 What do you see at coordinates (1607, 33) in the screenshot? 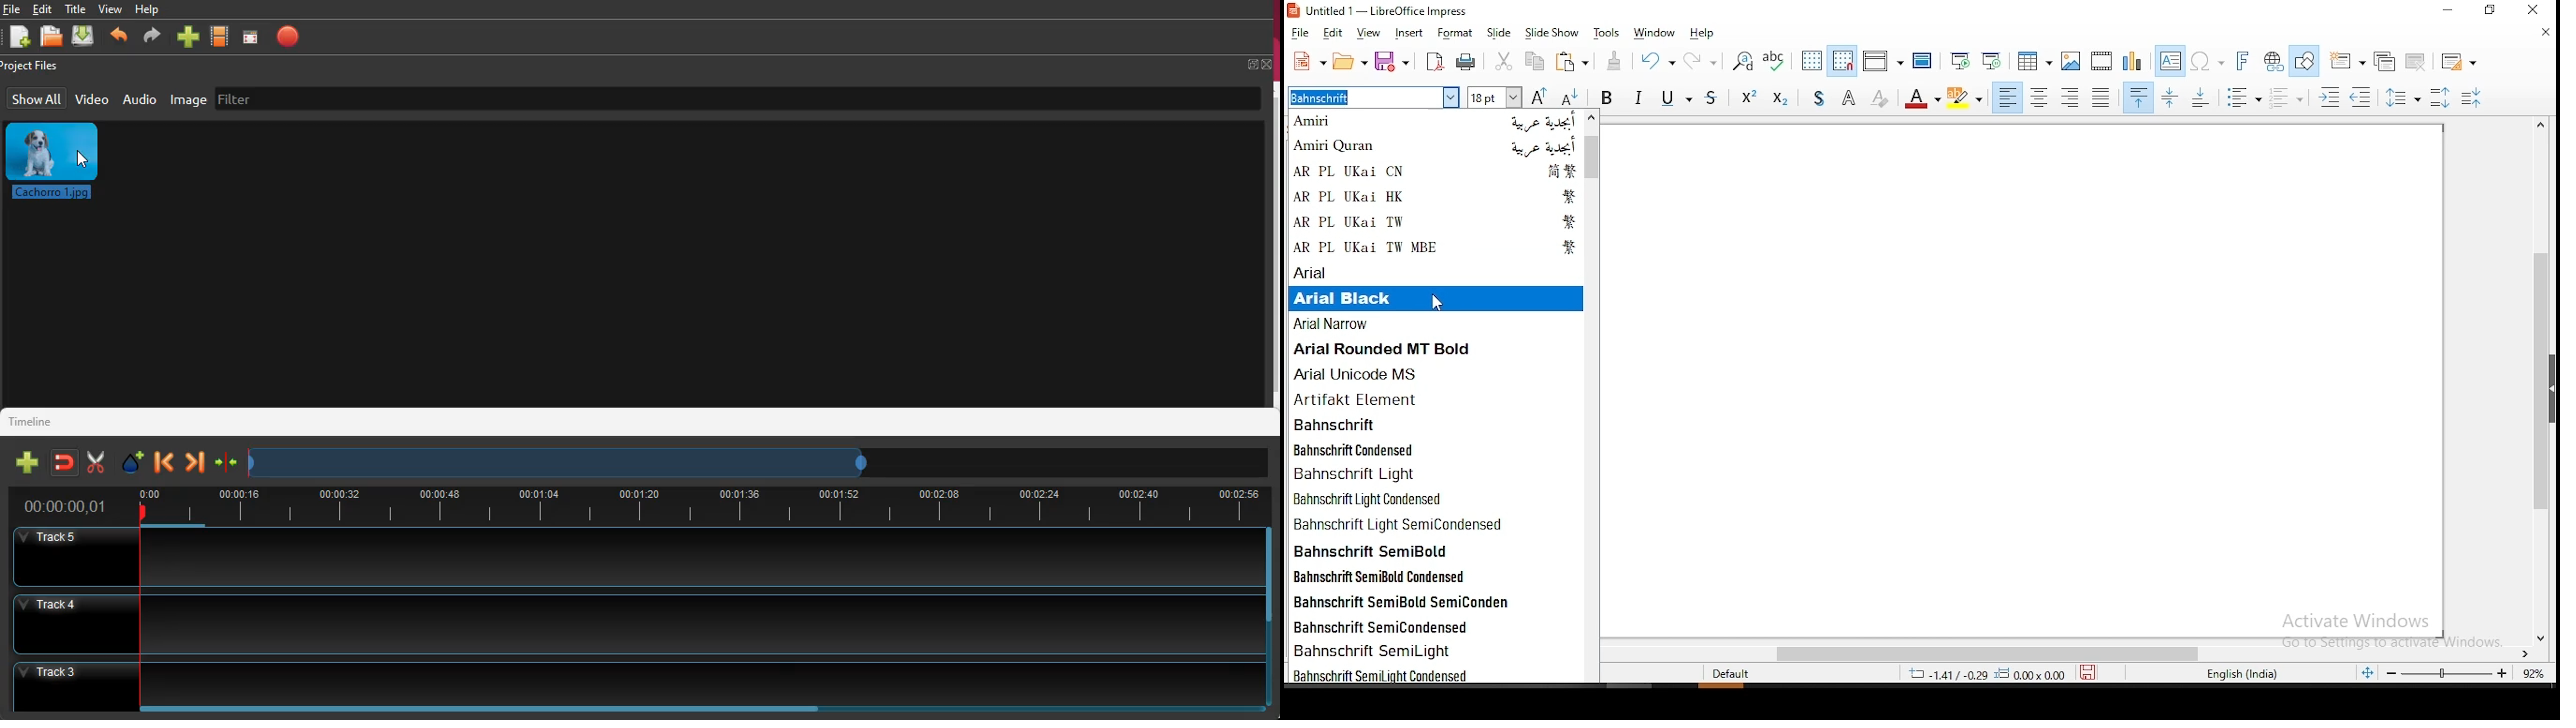
I see `tools` at bounding box center [1607, 33].